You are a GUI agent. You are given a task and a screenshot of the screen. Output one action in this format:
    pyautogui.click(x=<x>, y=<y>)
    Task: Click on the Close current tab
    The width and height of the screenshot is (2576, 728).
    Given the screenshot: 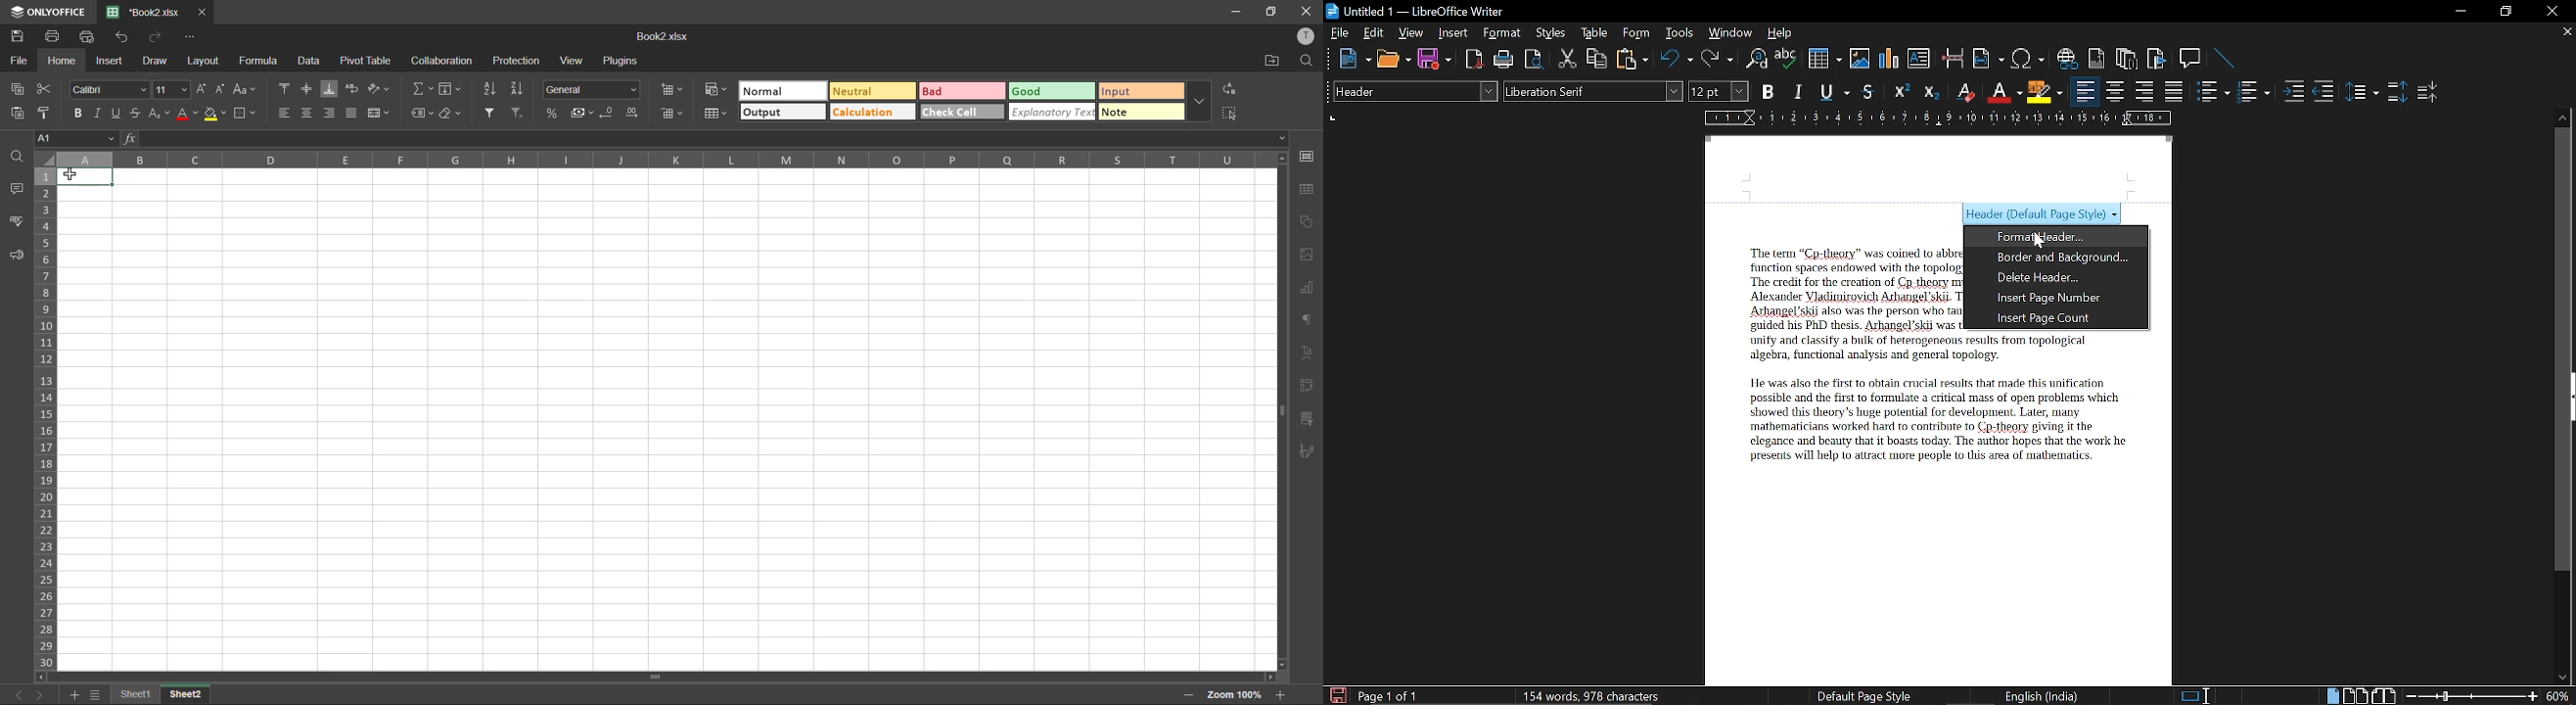 What is the action you would take?
    pyautogui.click(x=2563, y=31)
    